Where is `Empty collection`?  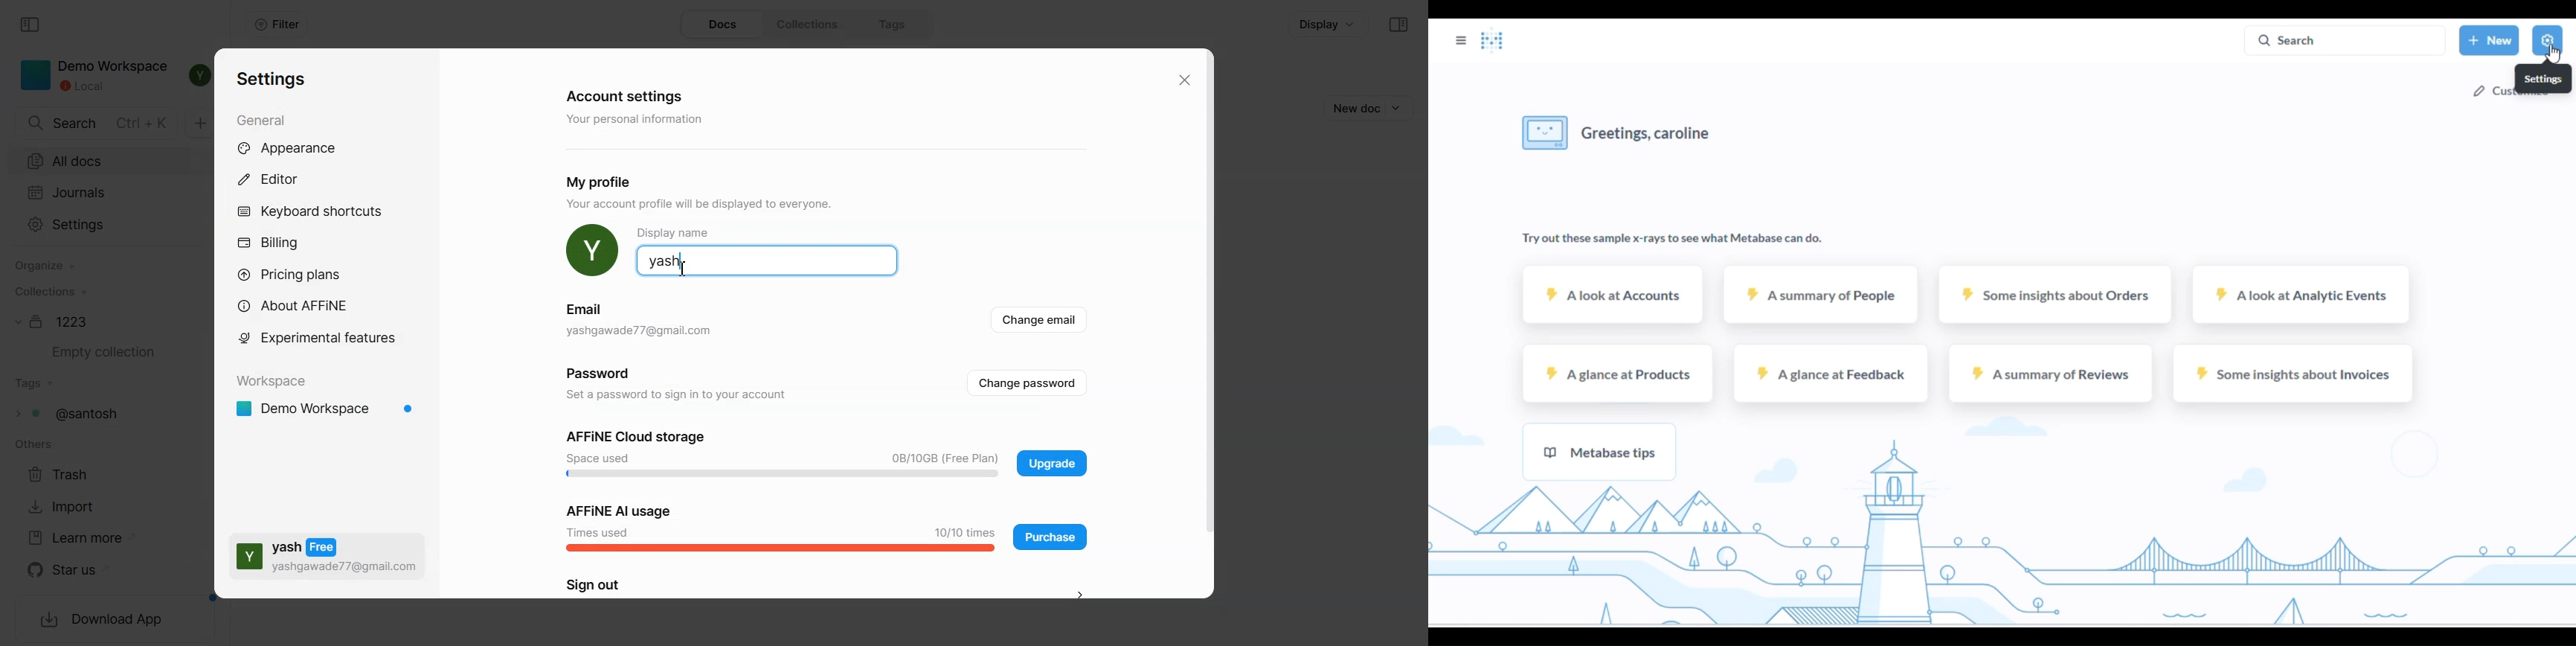
Empty collection is located at coordinates (99, 352).